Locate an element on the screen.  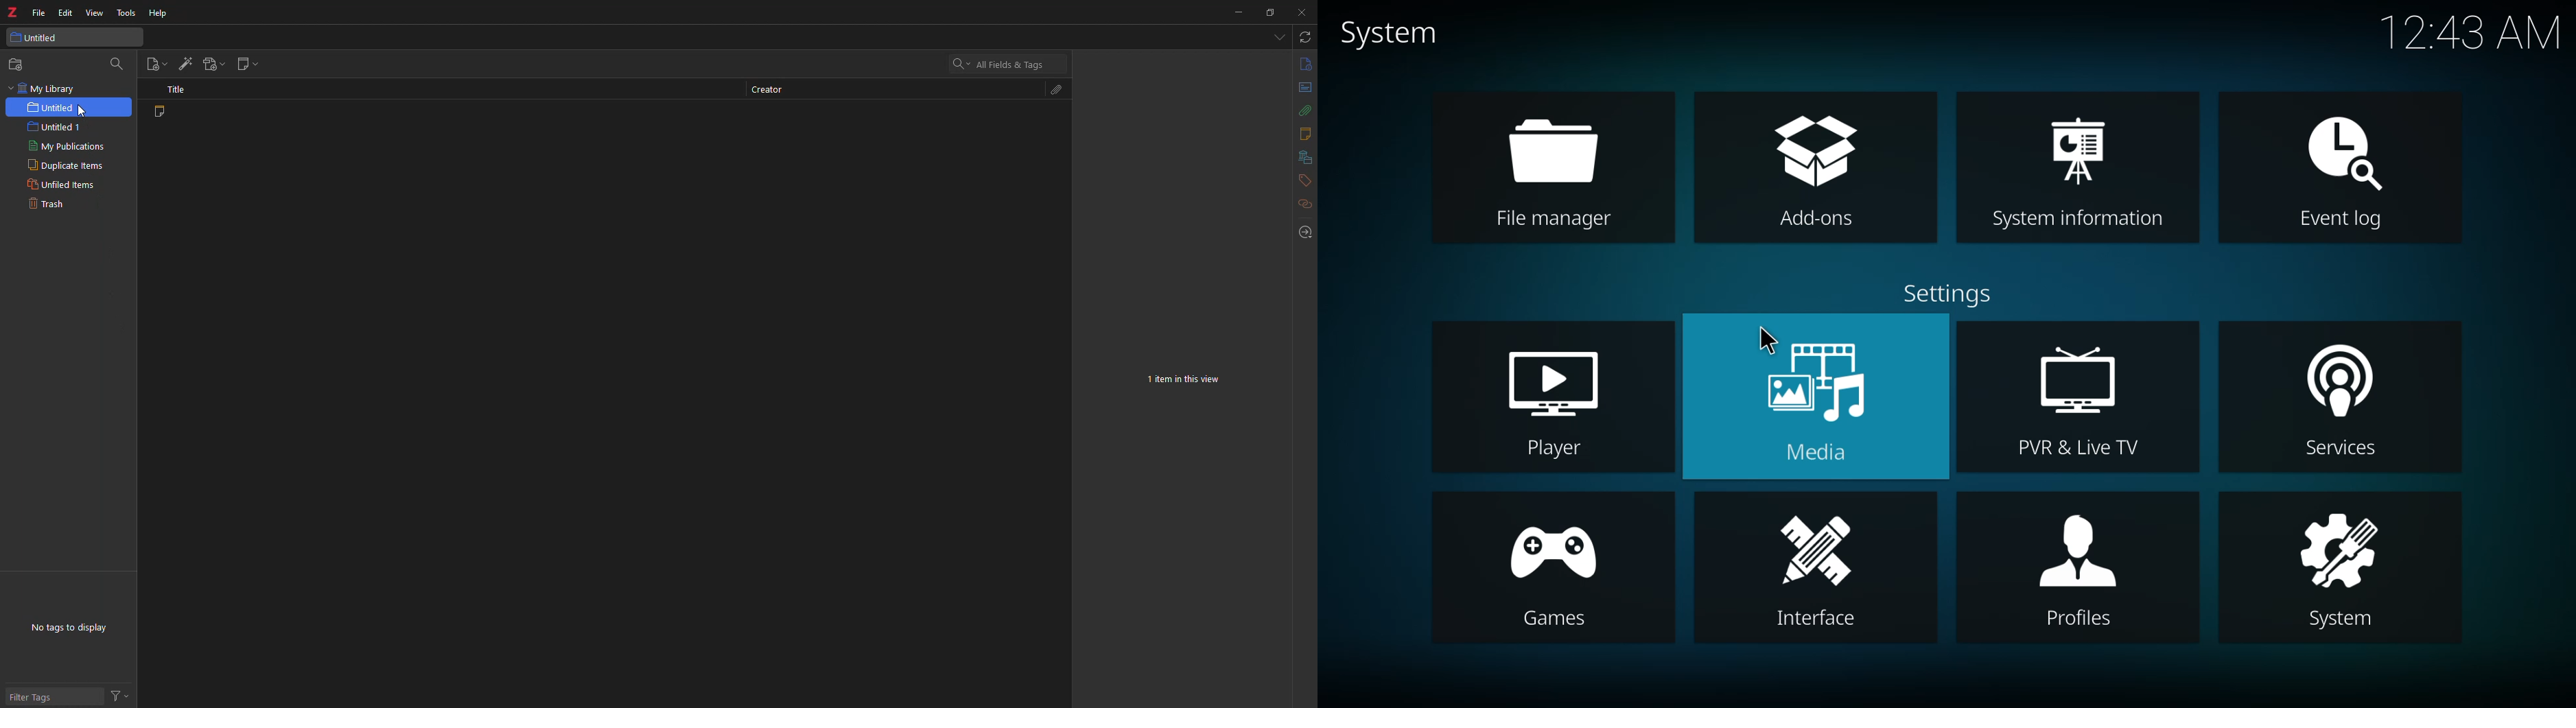
actions is located at coordinates (122, 696).